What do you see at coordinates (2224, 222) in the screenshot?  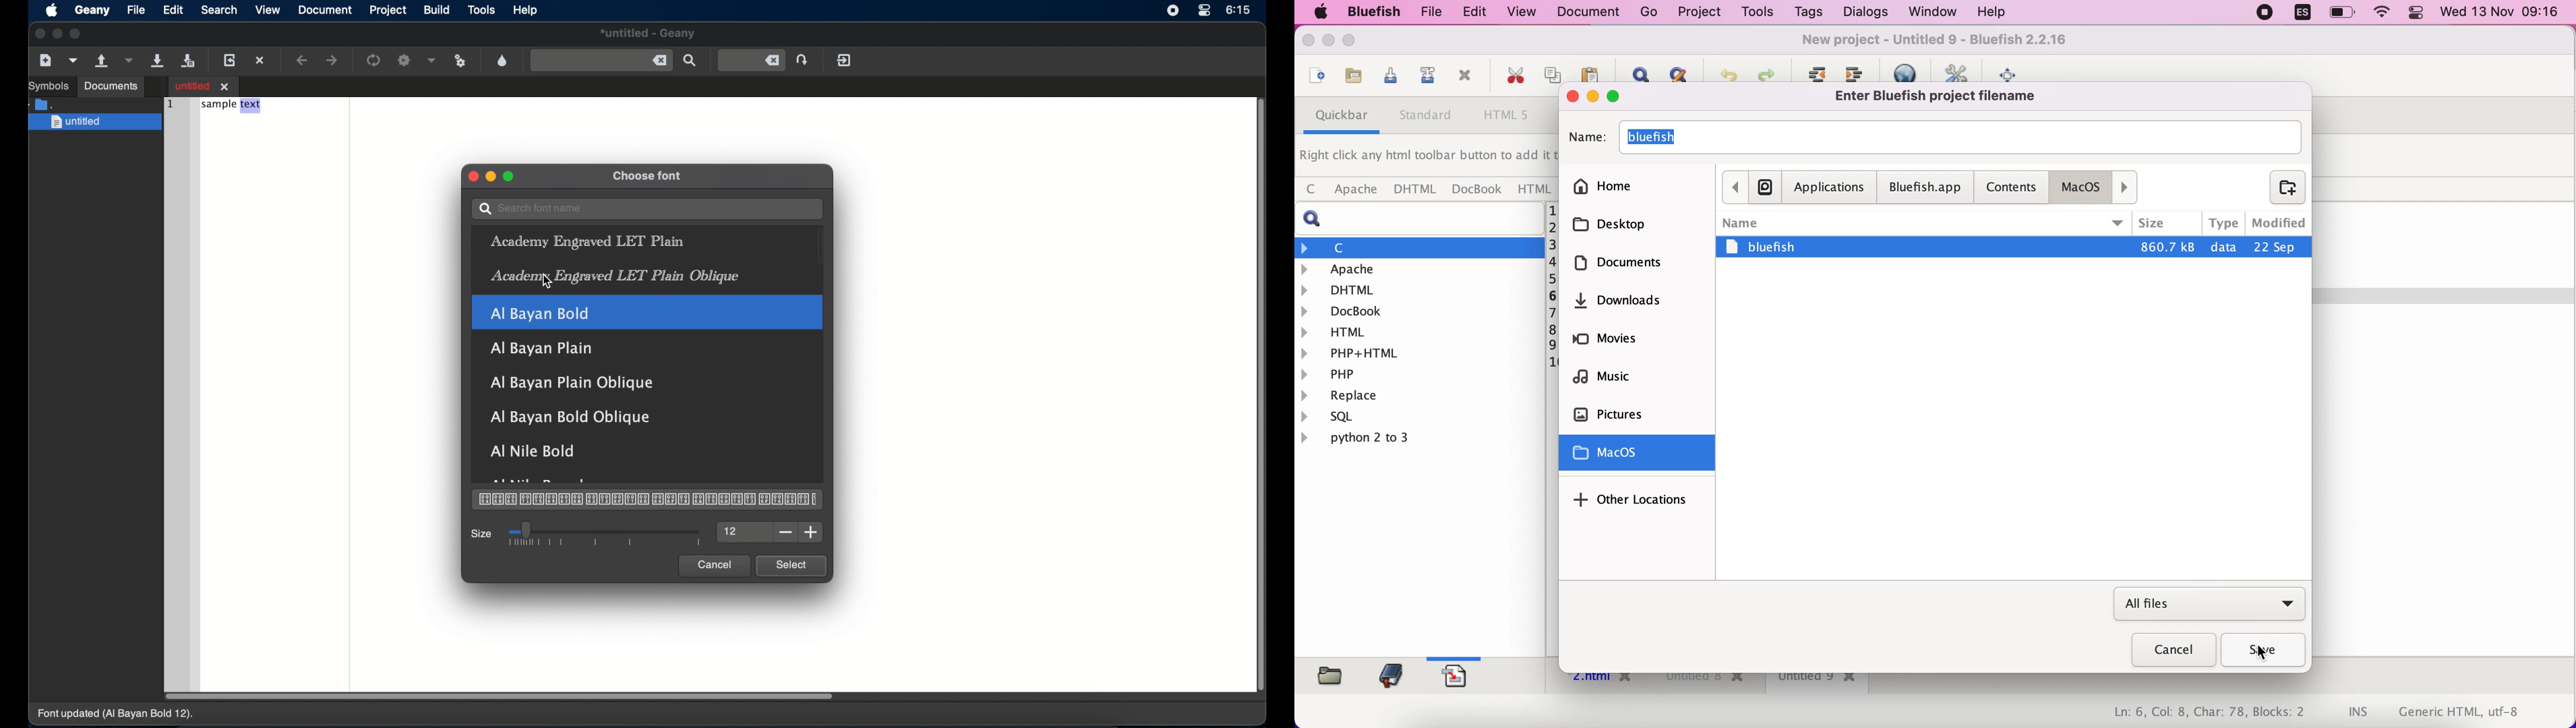 I see `type` at bounding box center [2224, 222].